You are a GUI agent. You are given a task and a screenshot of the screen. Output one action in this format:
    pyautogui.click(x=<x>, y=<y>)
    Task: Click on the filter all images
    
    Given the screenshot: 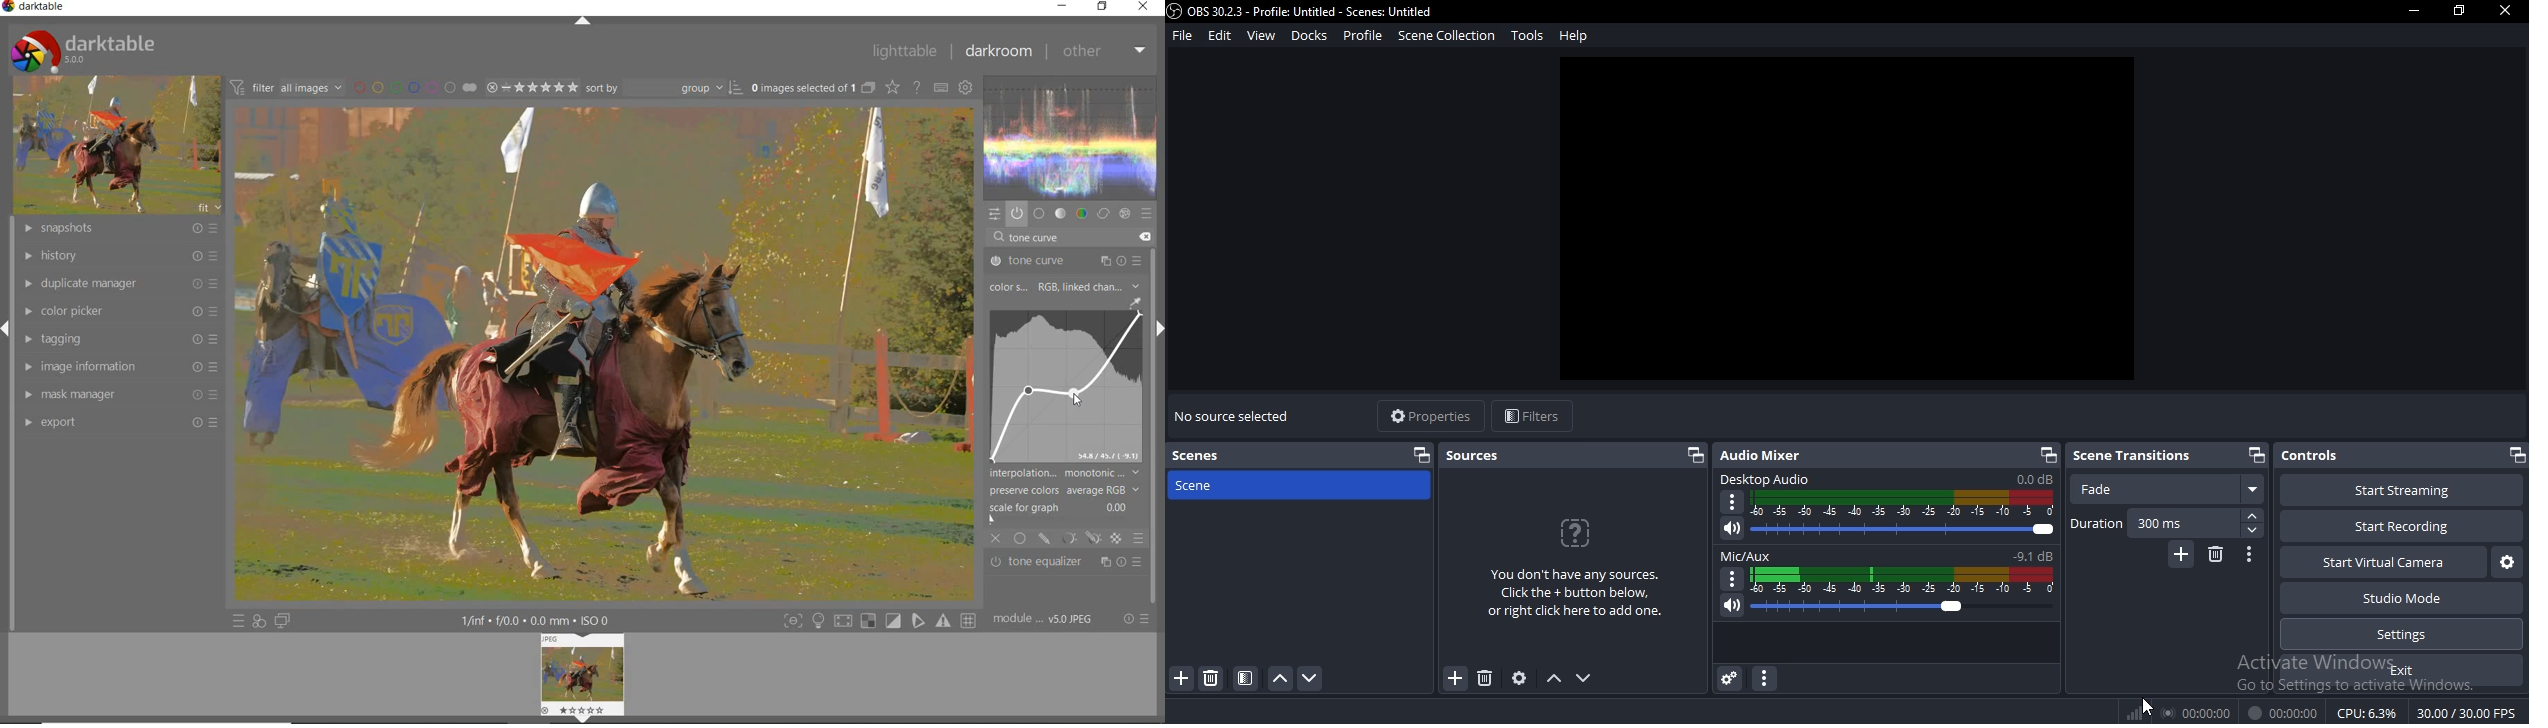 What is the action you would take?
    pyautogui.click(x=286, y=87)
    